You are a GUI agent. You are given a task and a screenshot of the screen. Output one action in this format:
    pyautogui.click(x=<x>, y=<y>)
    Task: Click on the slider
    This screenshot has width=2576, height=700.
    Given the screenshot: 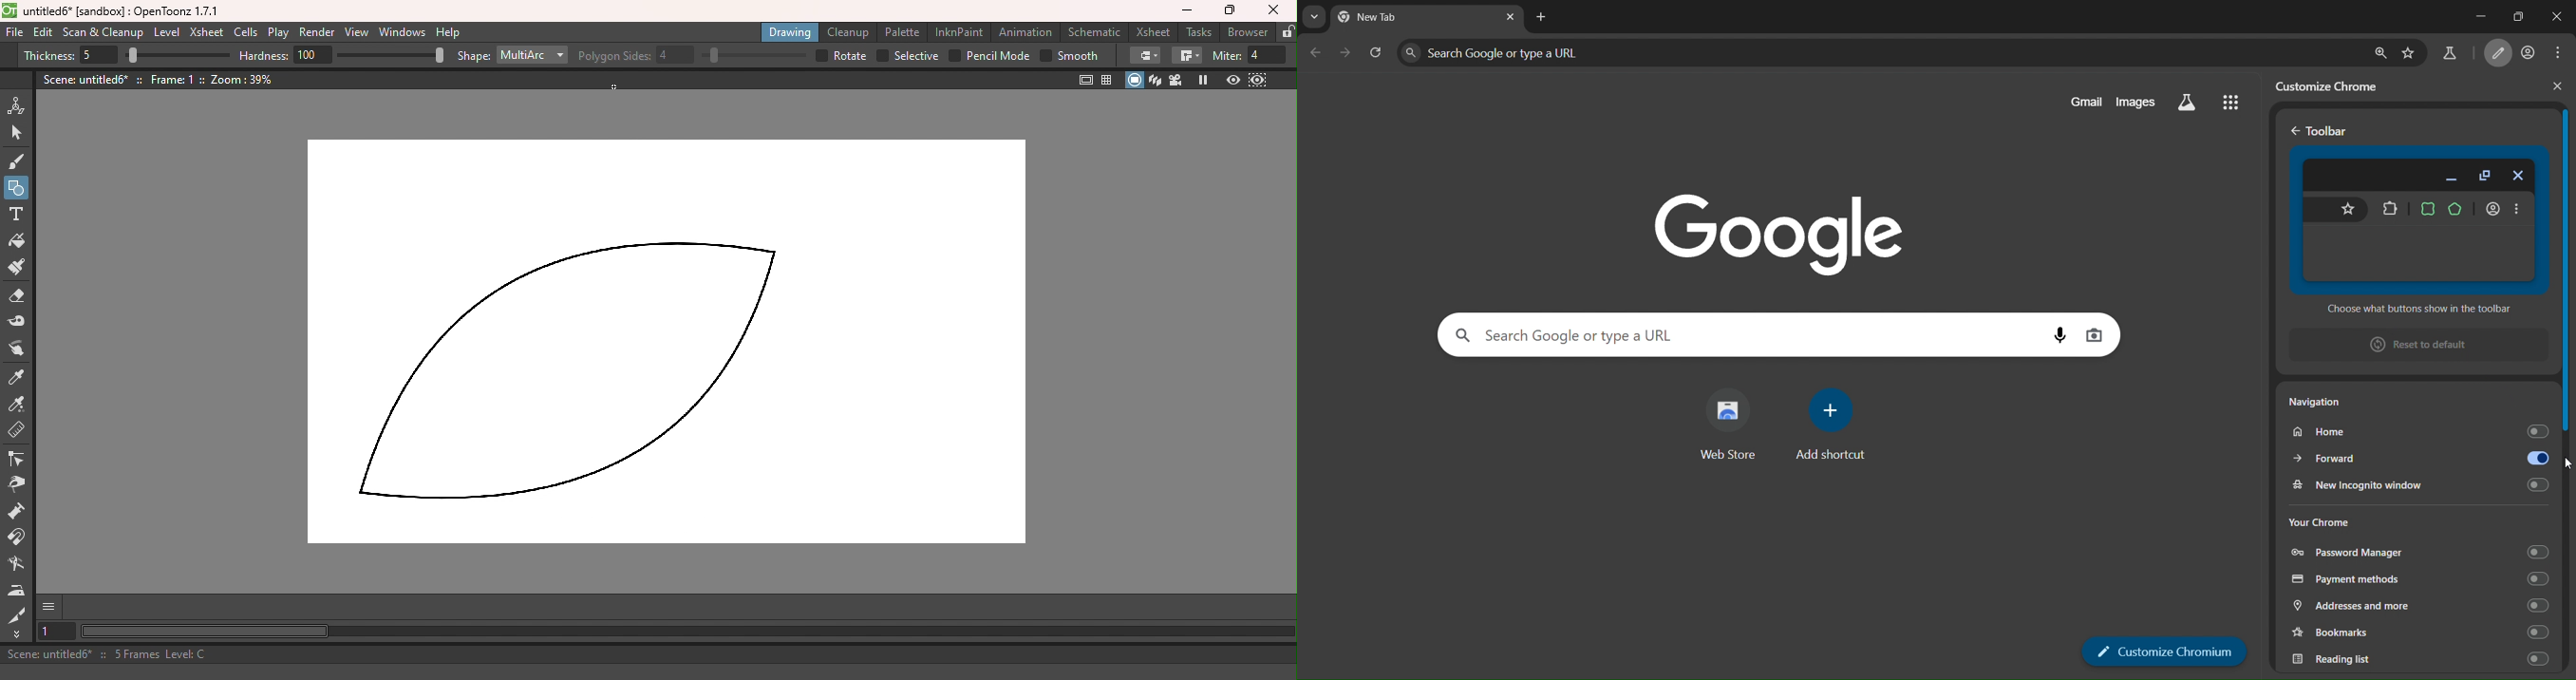 What is the action you would take?
    pyautogui.click(x=2569, y=378)
    